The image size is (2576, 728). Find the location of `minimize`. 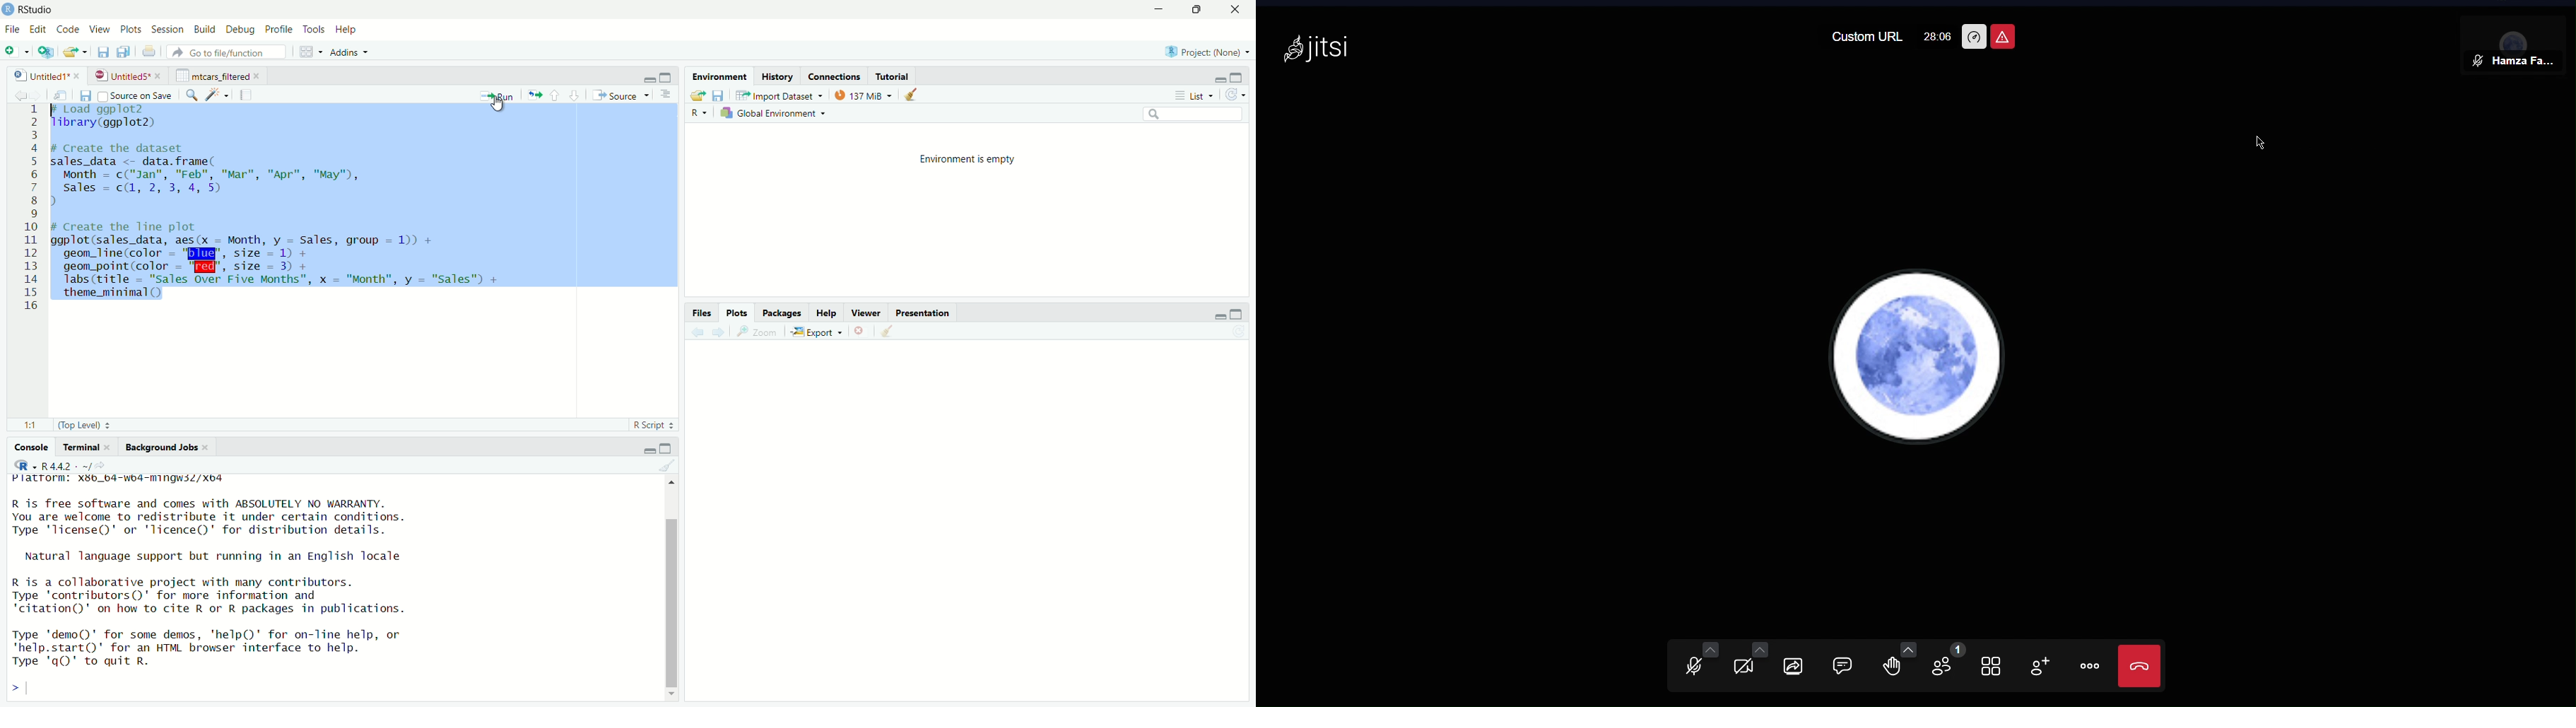

minimize is located at coordinates (1220, 78).